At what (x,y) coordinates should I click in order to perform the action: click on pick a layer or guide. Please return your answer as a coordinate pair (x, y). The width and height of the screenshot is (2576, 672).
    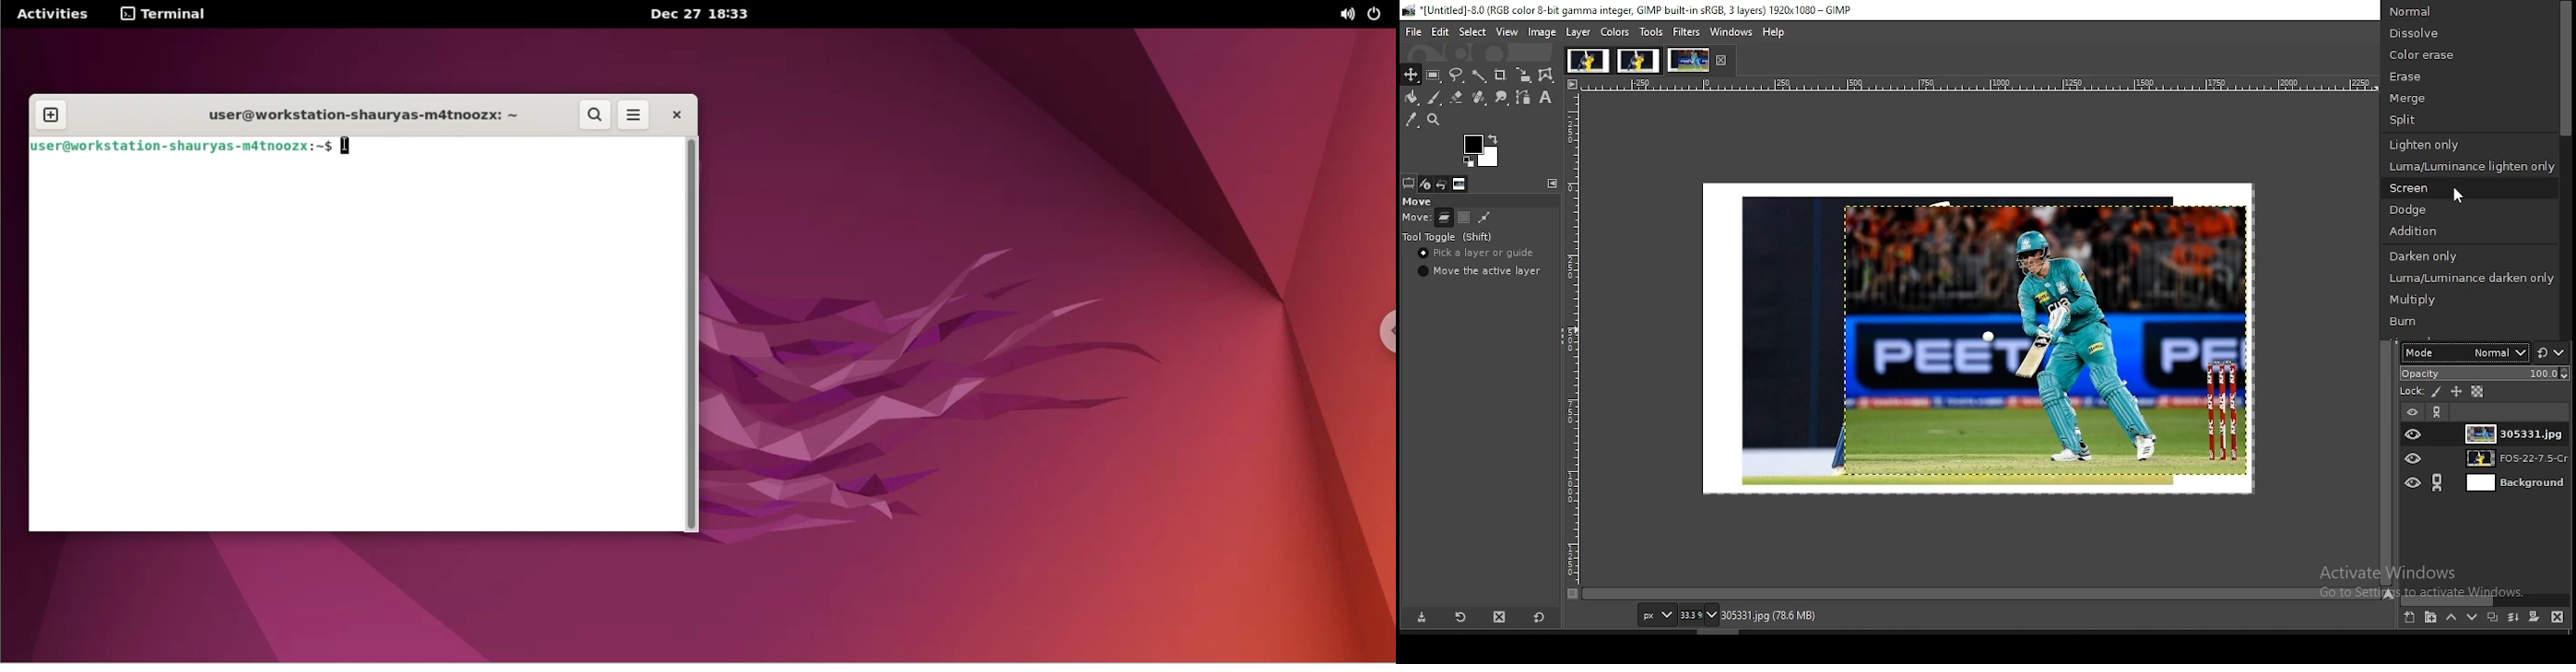
    Looking at the image, I should click on (1479, 253).